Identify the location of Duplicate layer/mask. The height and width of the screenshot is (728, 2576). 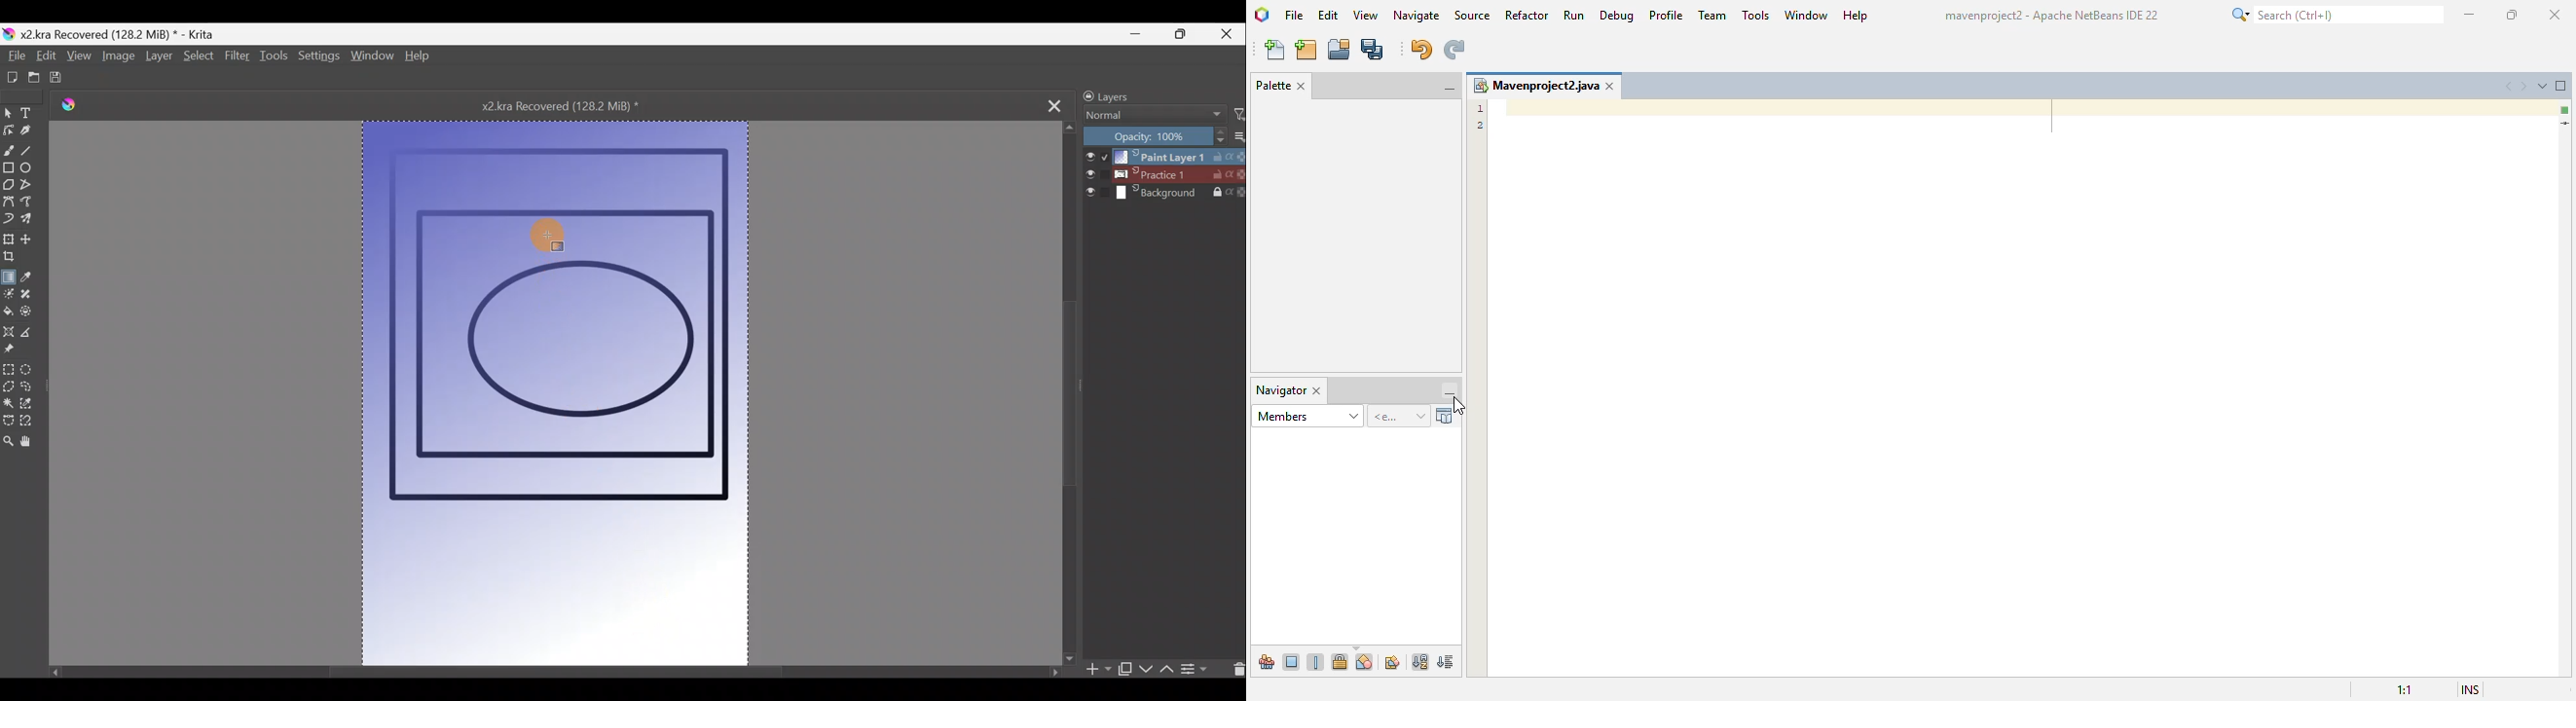
(1125, 672).